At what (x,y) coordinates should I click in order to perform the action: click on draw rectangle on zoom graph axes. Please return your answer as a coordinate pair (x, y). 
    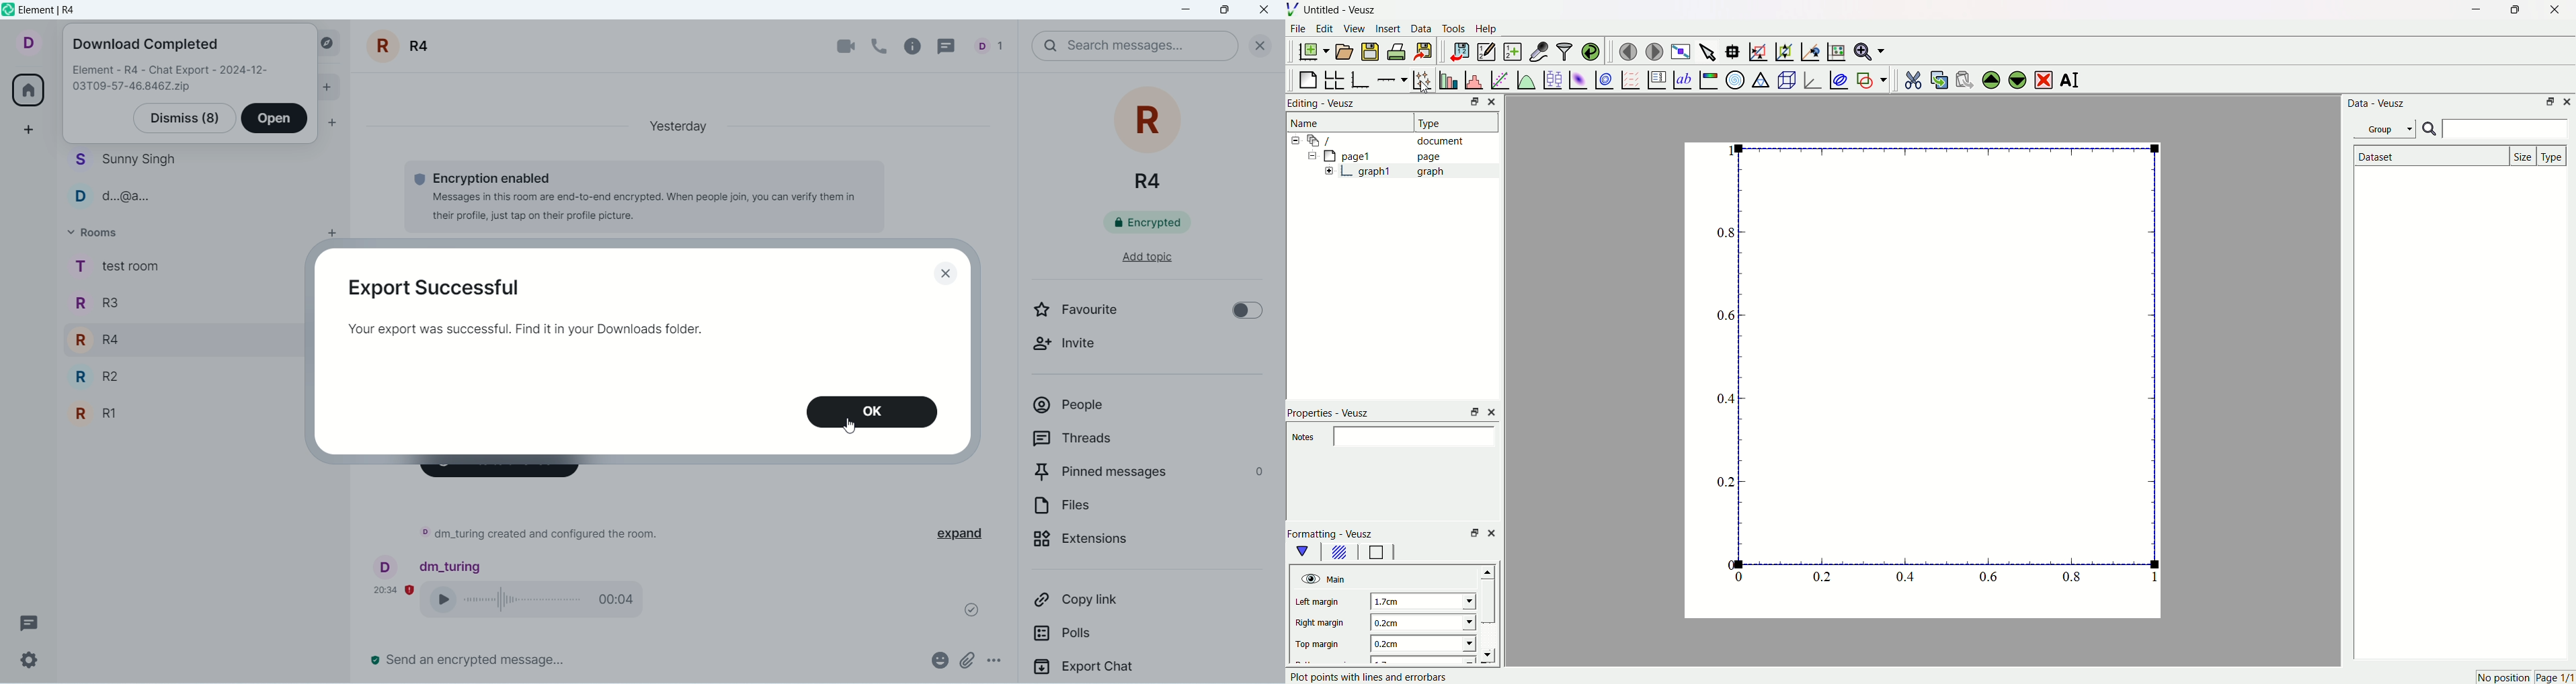
    Looking at the image, I should click on (1758, 50).